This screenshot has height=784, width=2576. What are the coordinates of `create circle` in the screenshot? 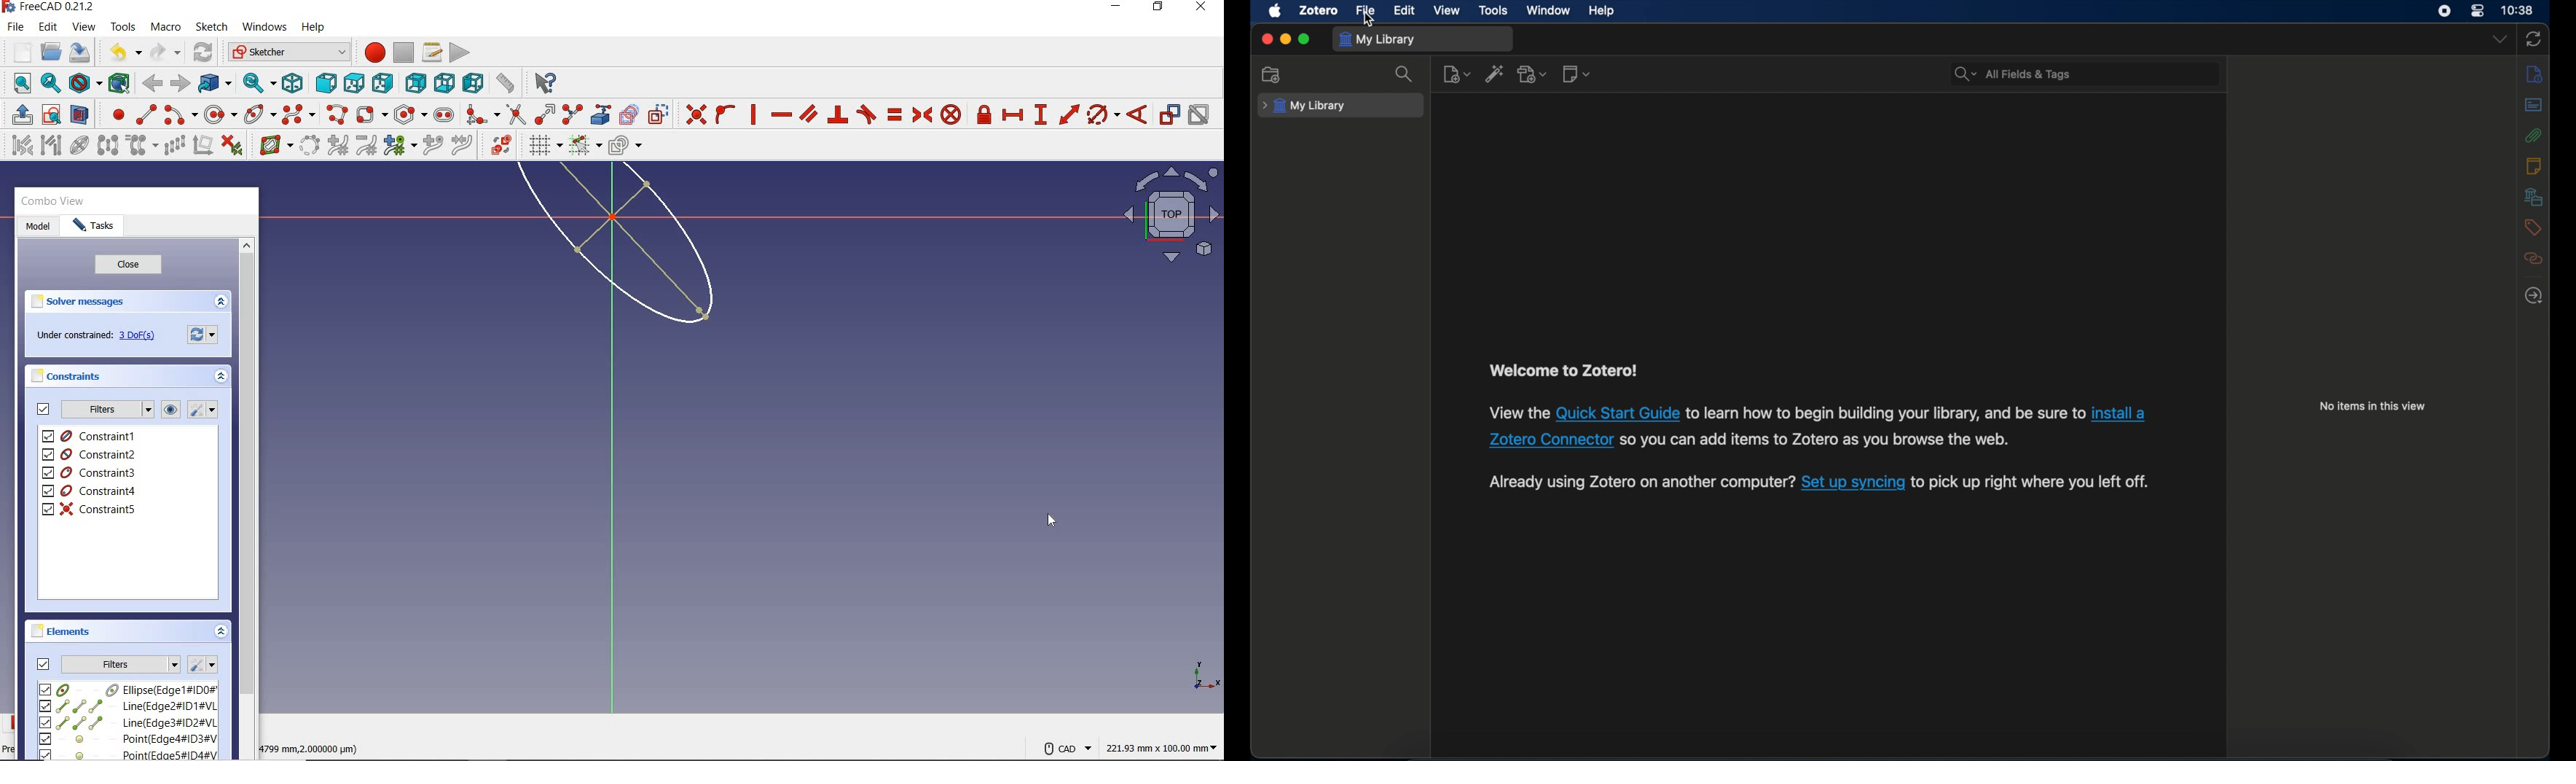 It's located at (221, 112).